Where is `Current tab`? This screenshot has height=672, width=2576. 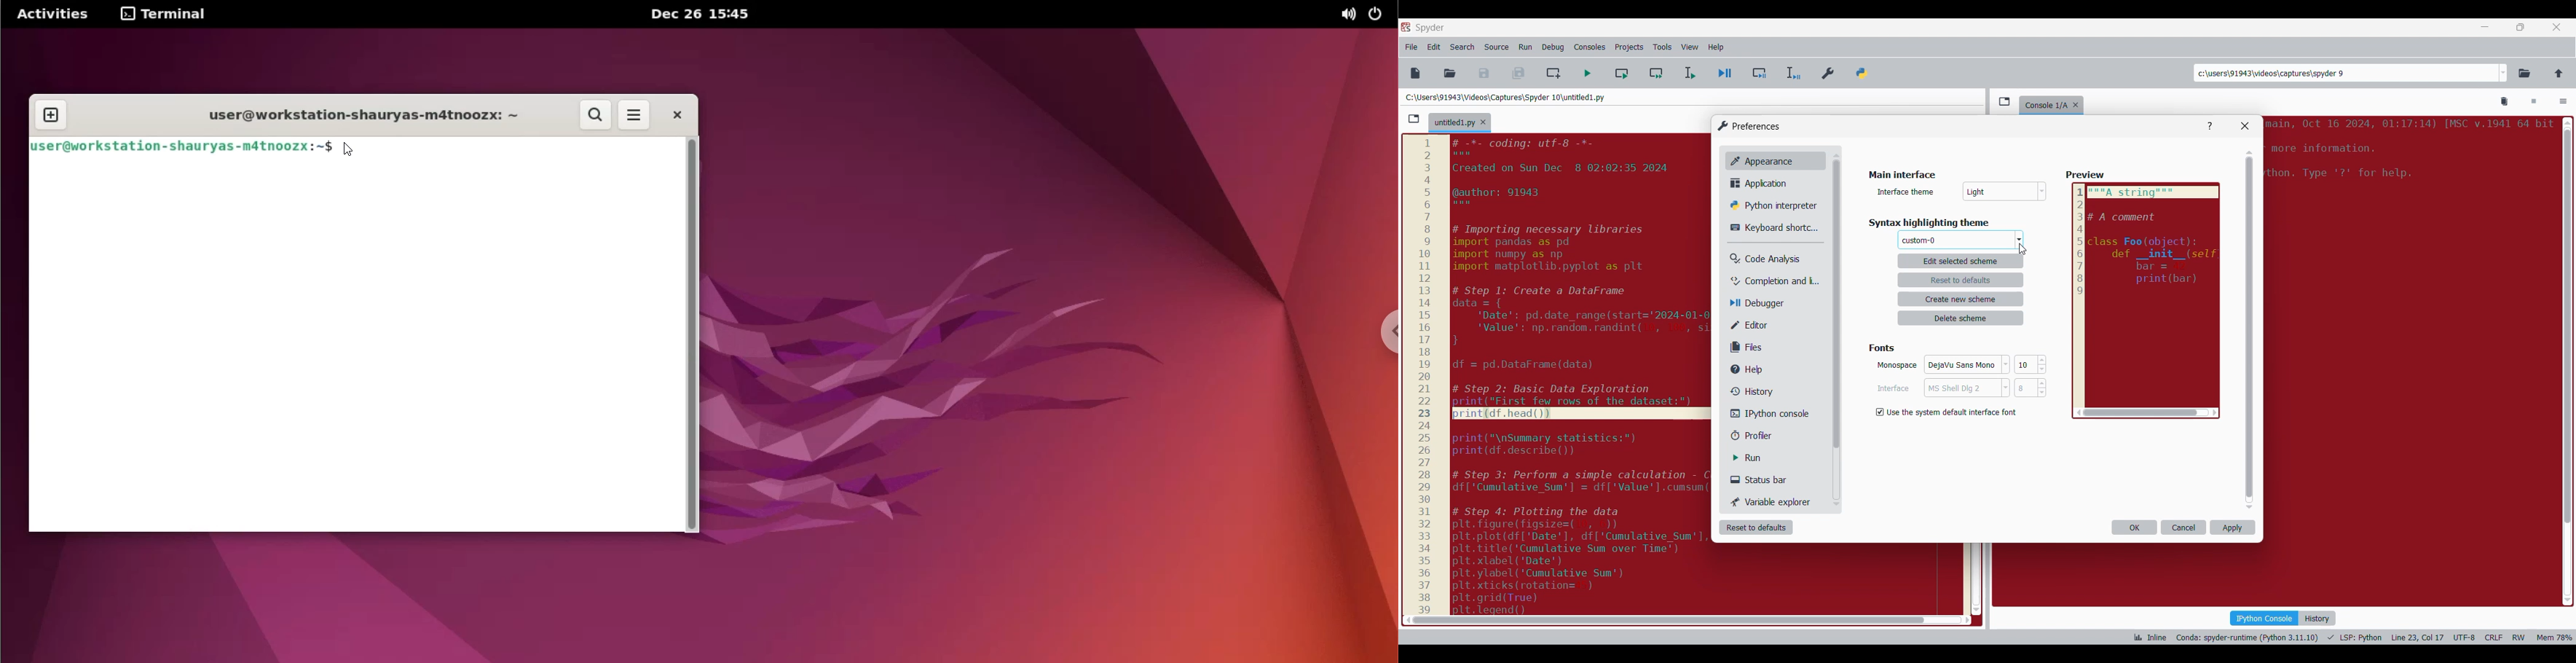 Current tab is located at coordinates (1454, 123).